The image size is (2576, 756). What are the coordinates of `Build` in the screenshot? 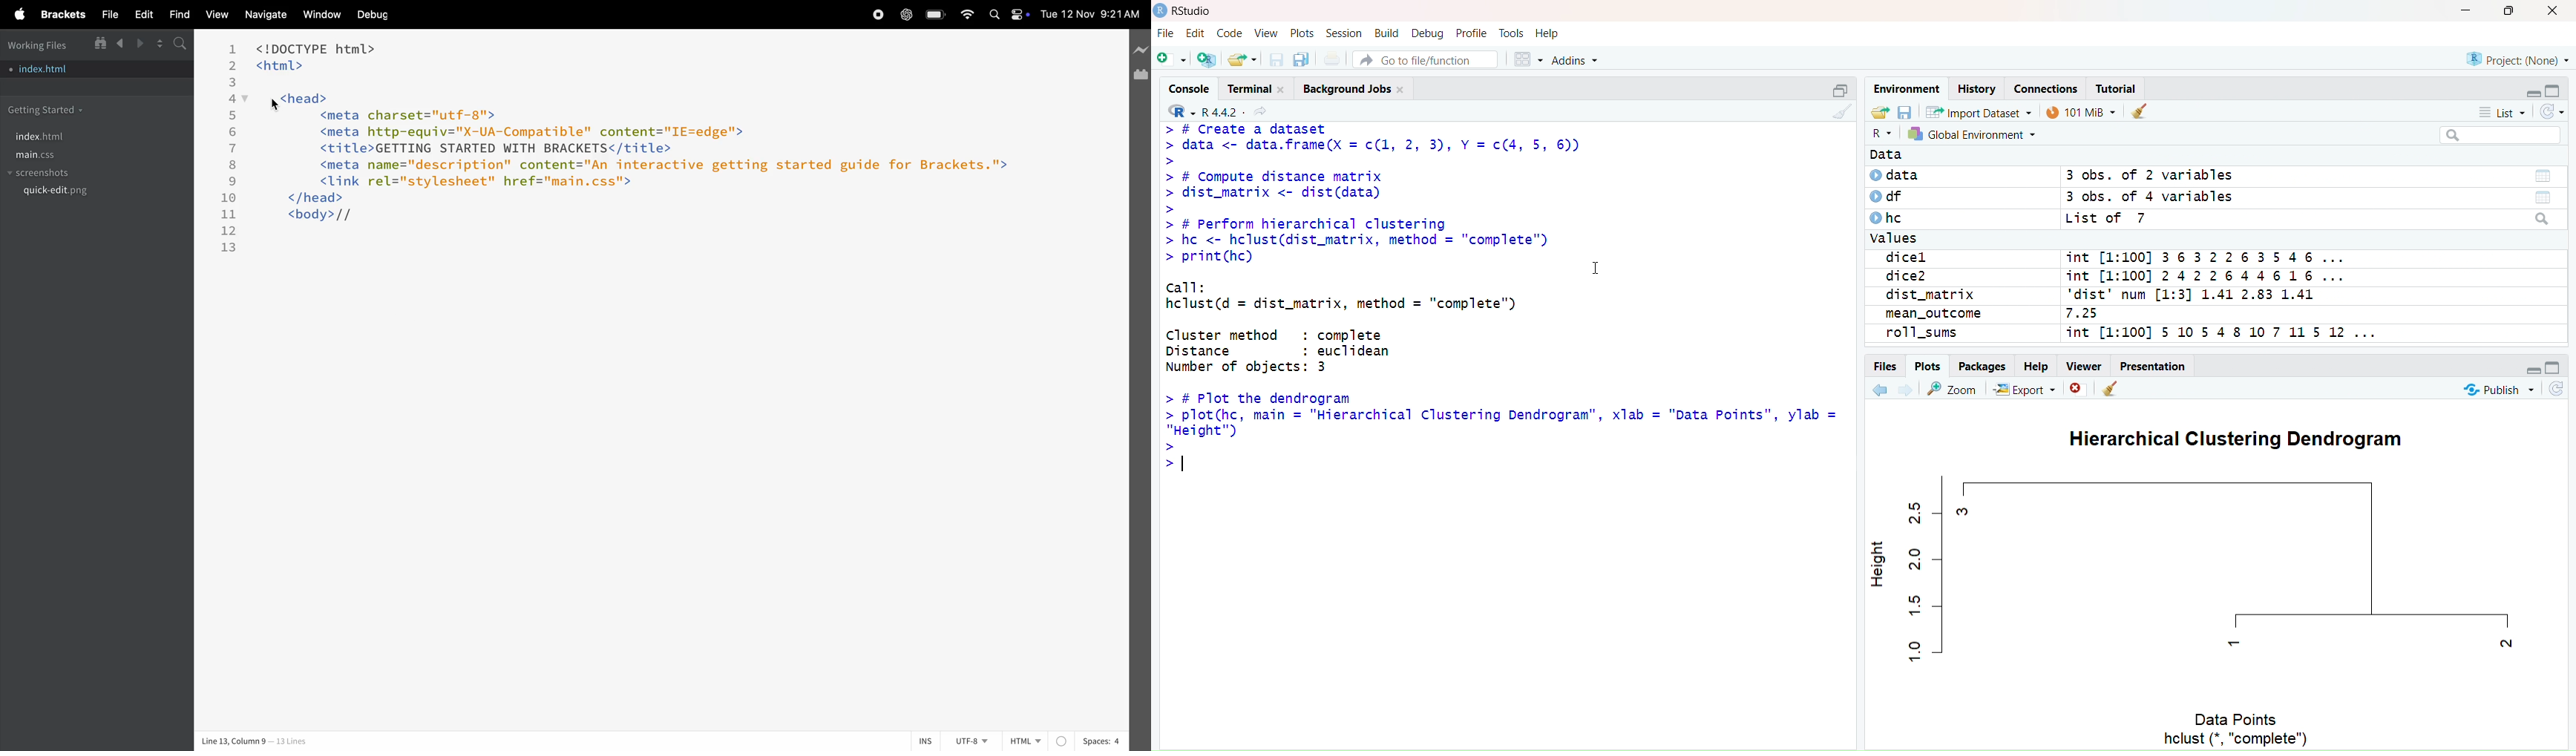 It's located at (1386, 34).